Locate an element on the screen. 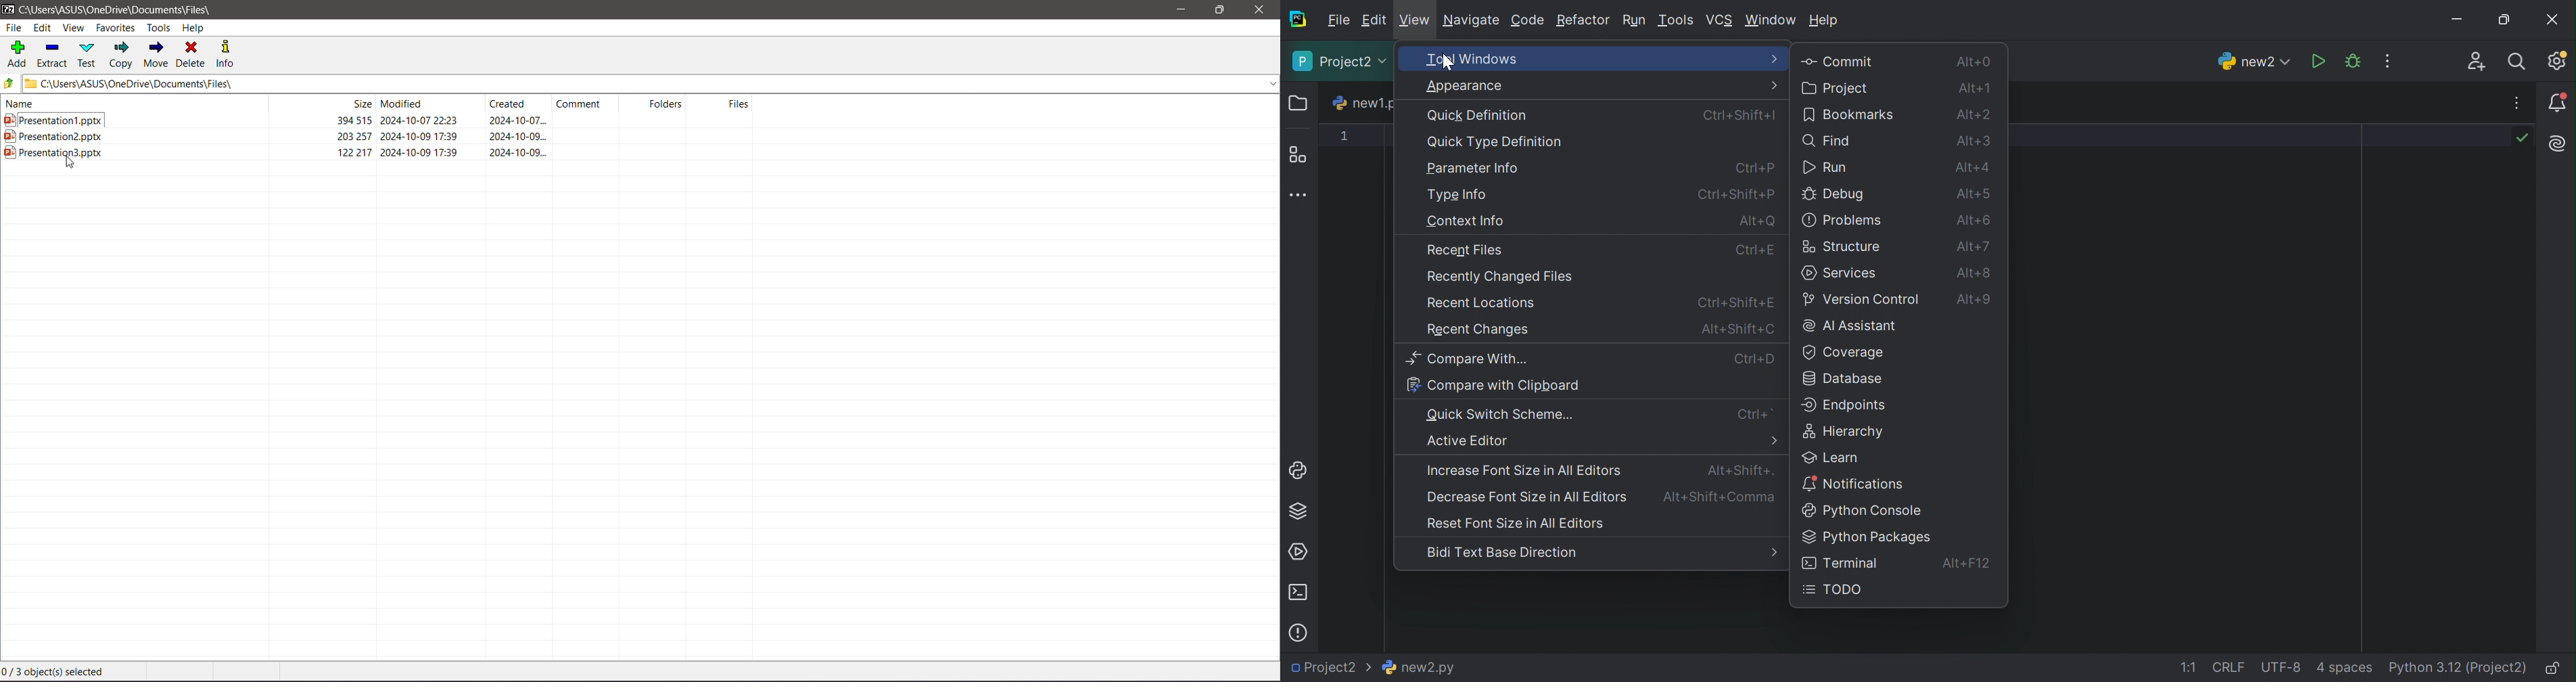 The height and width of the screenshot is (700, 2576). Structure is located at coordinates (1840, 248).